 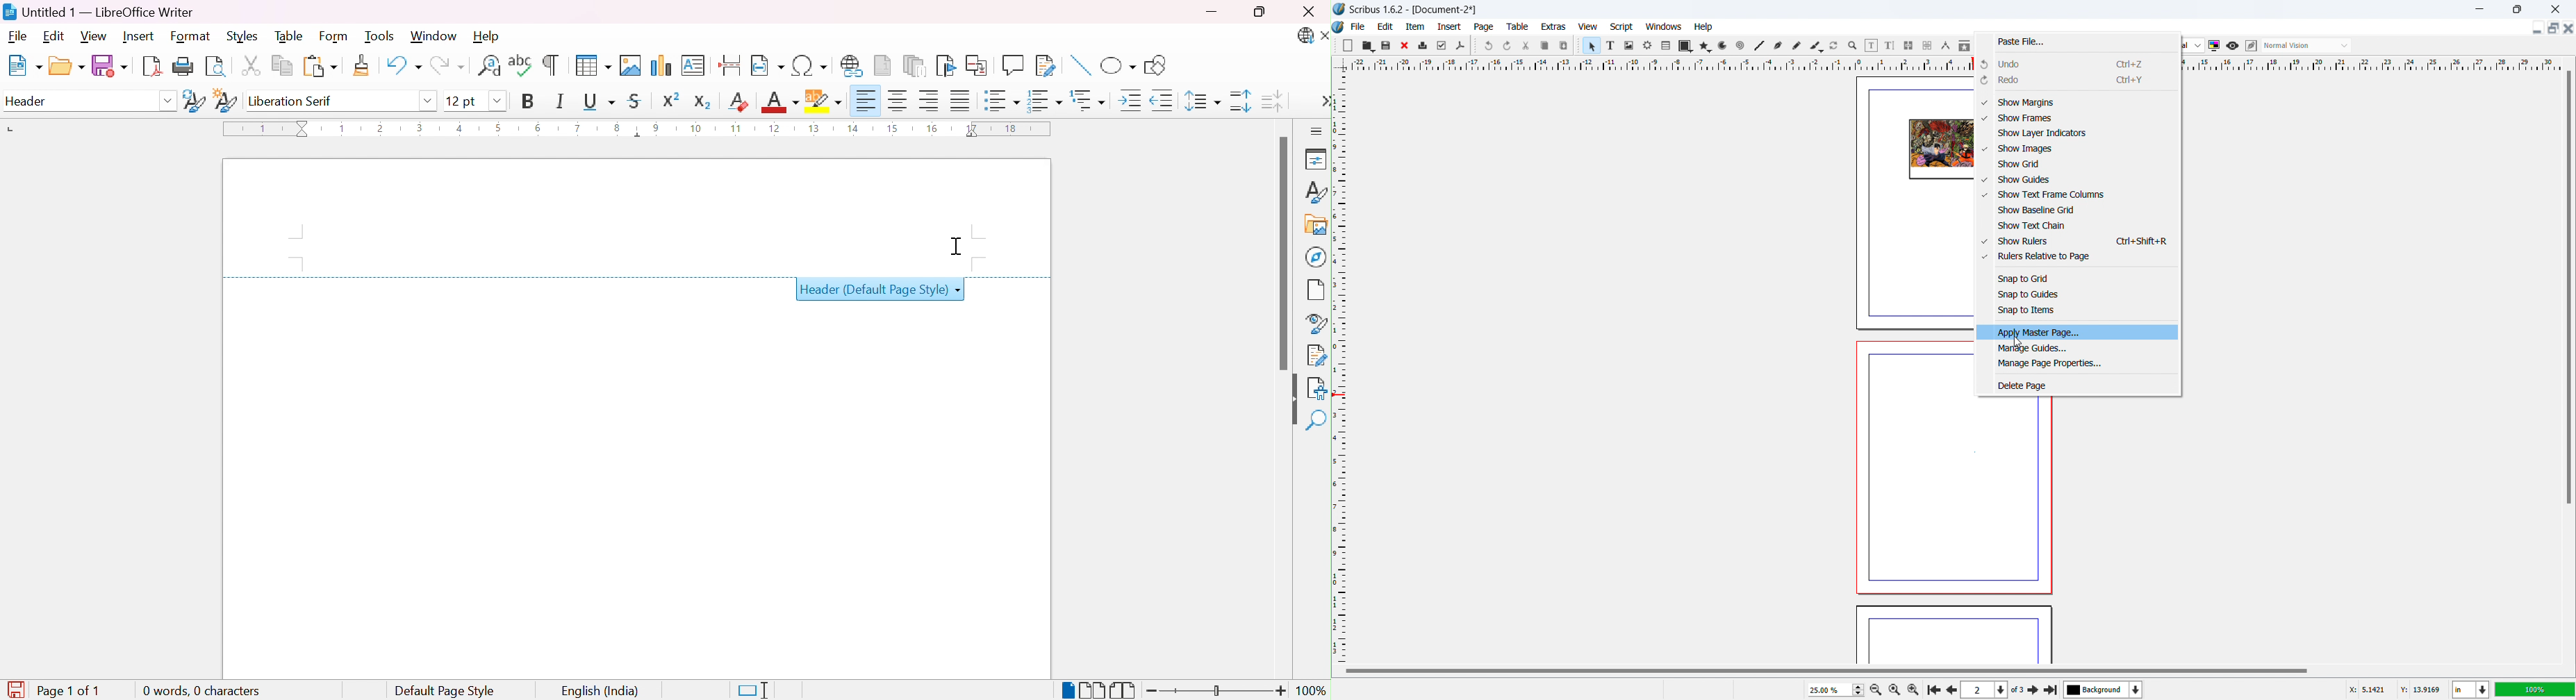 What do you see at coordinates (112, 66) in the screenshot?
I see `Save` at bounding box center [112, 66].